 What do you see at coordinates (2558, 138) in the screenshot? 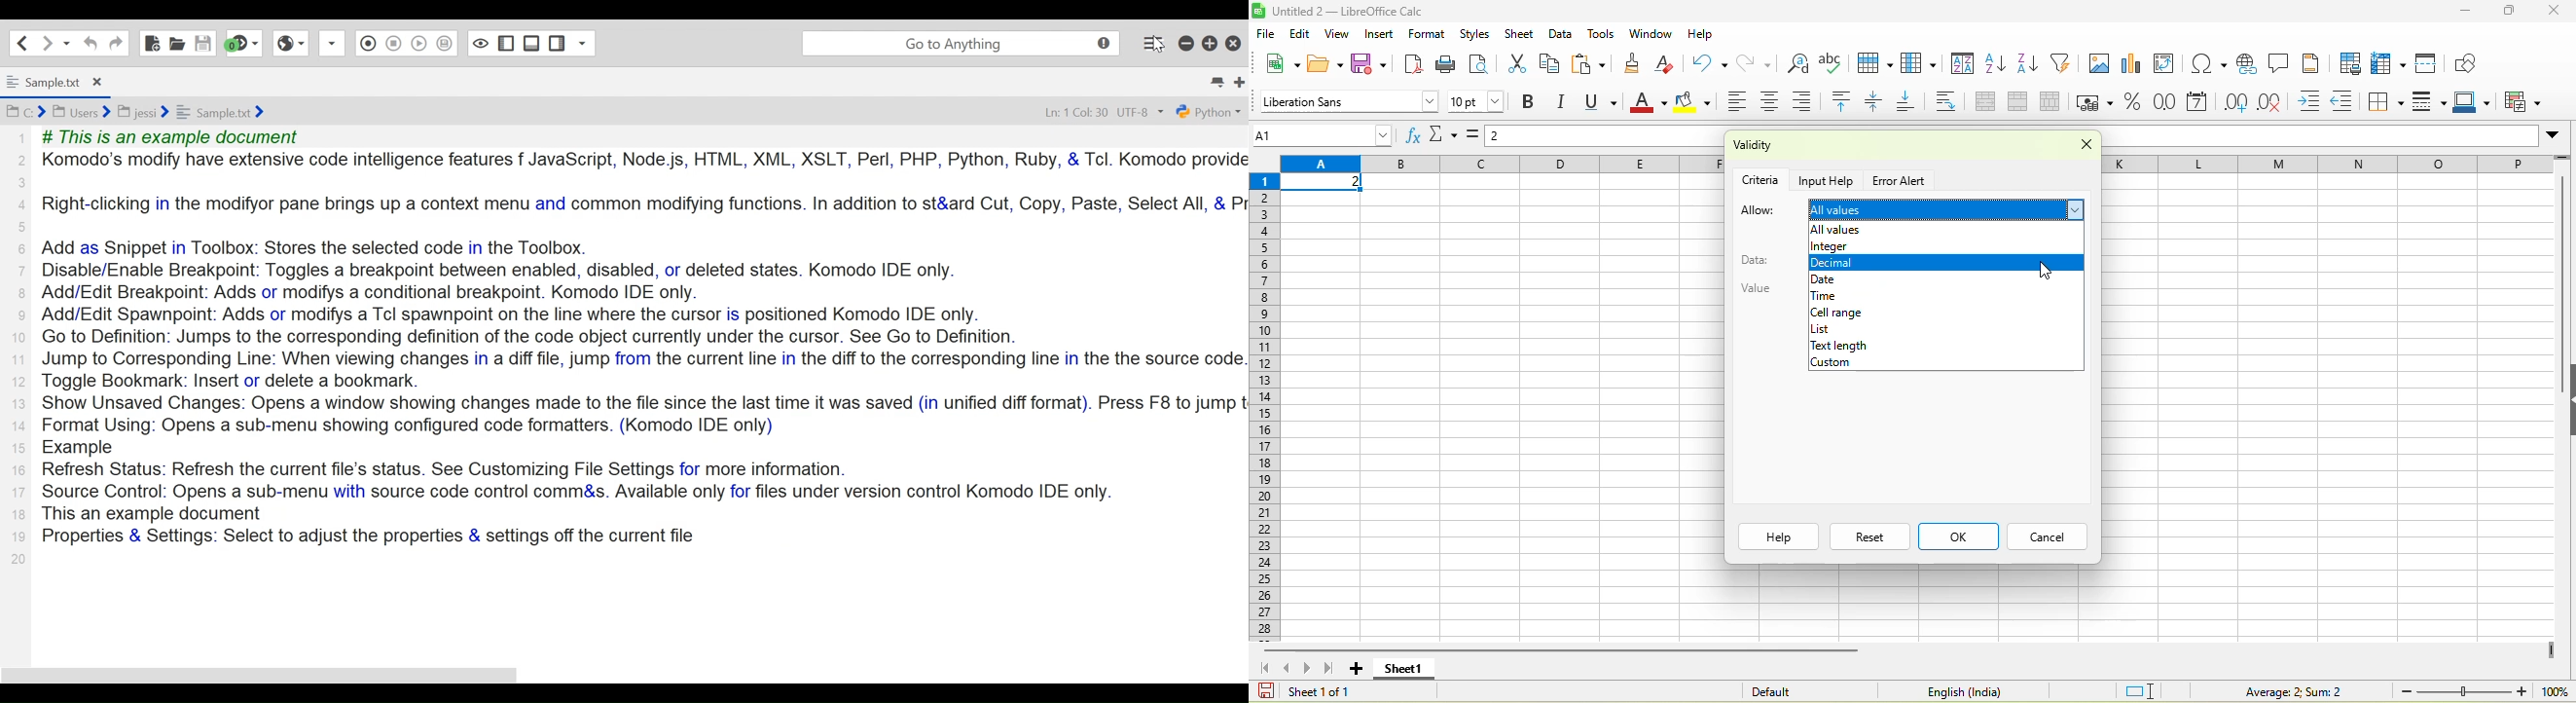
I see `expand formula bar` at bounding box center [2558, 138].